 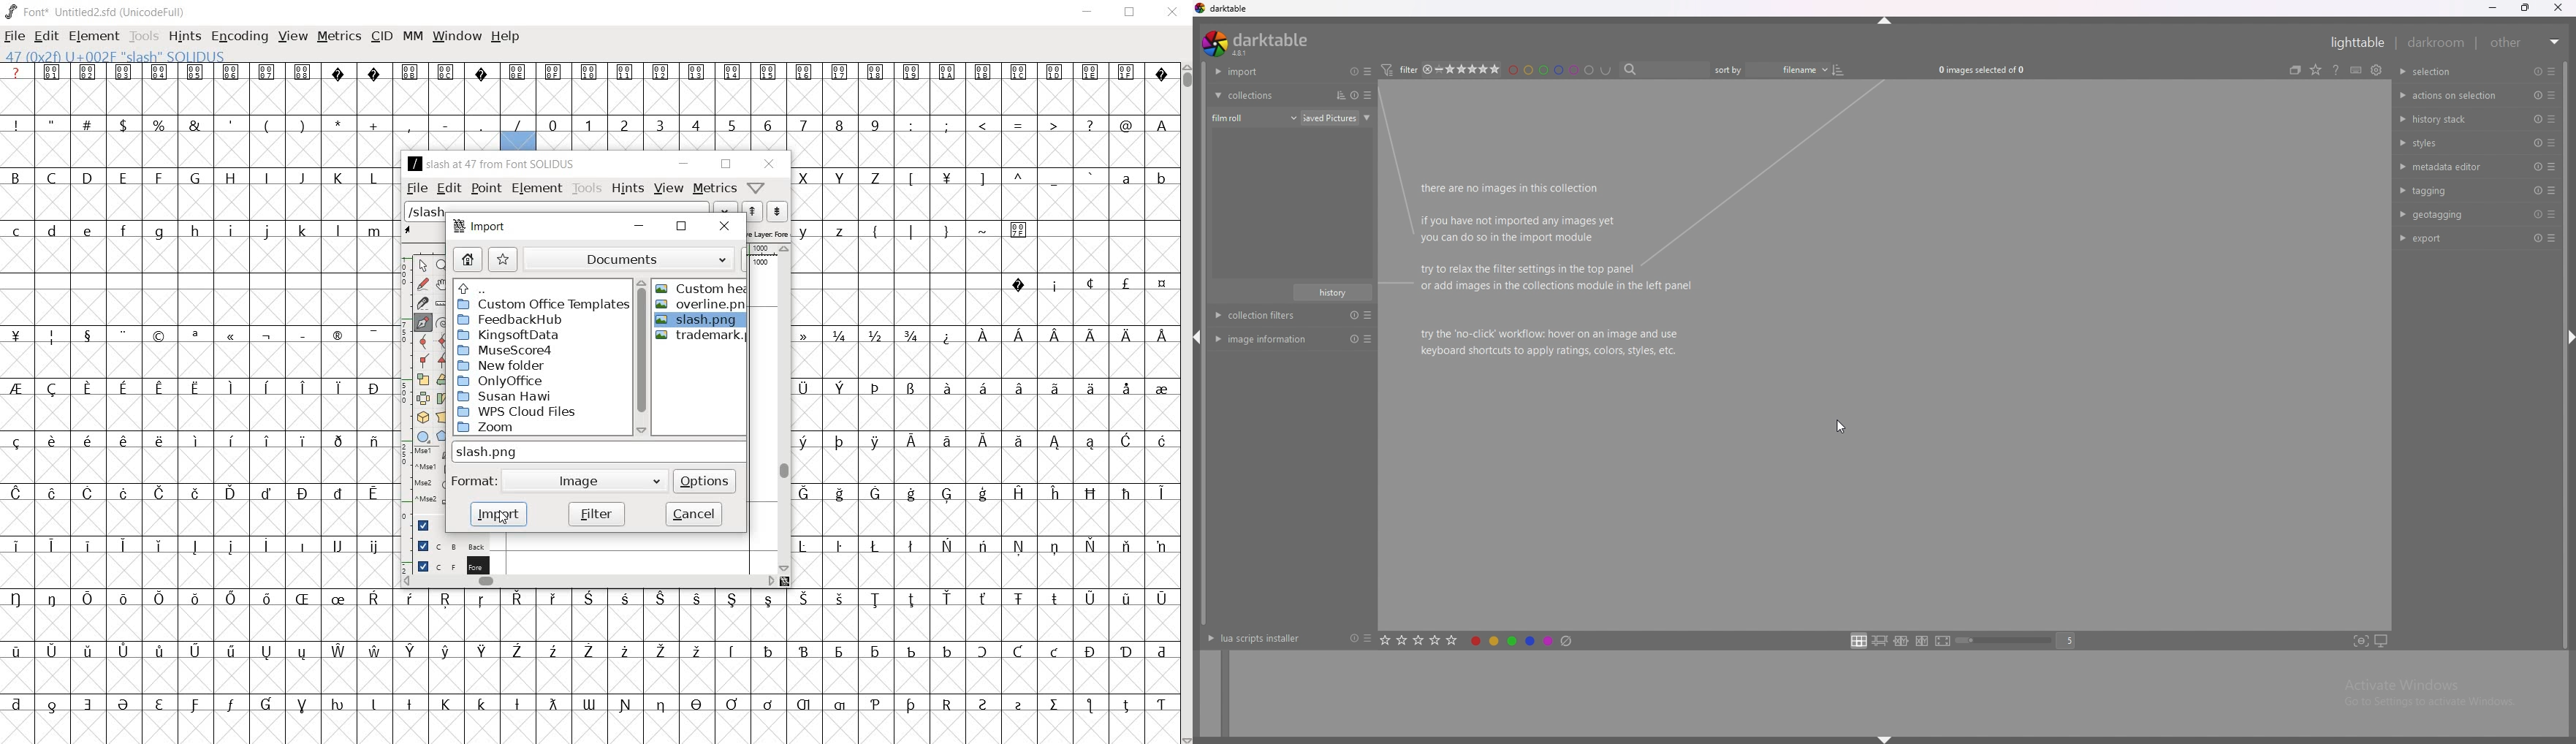 What do you see at coordinates (477, 226) in the screenshot?
I see `import` at bounding box center [477, 226].